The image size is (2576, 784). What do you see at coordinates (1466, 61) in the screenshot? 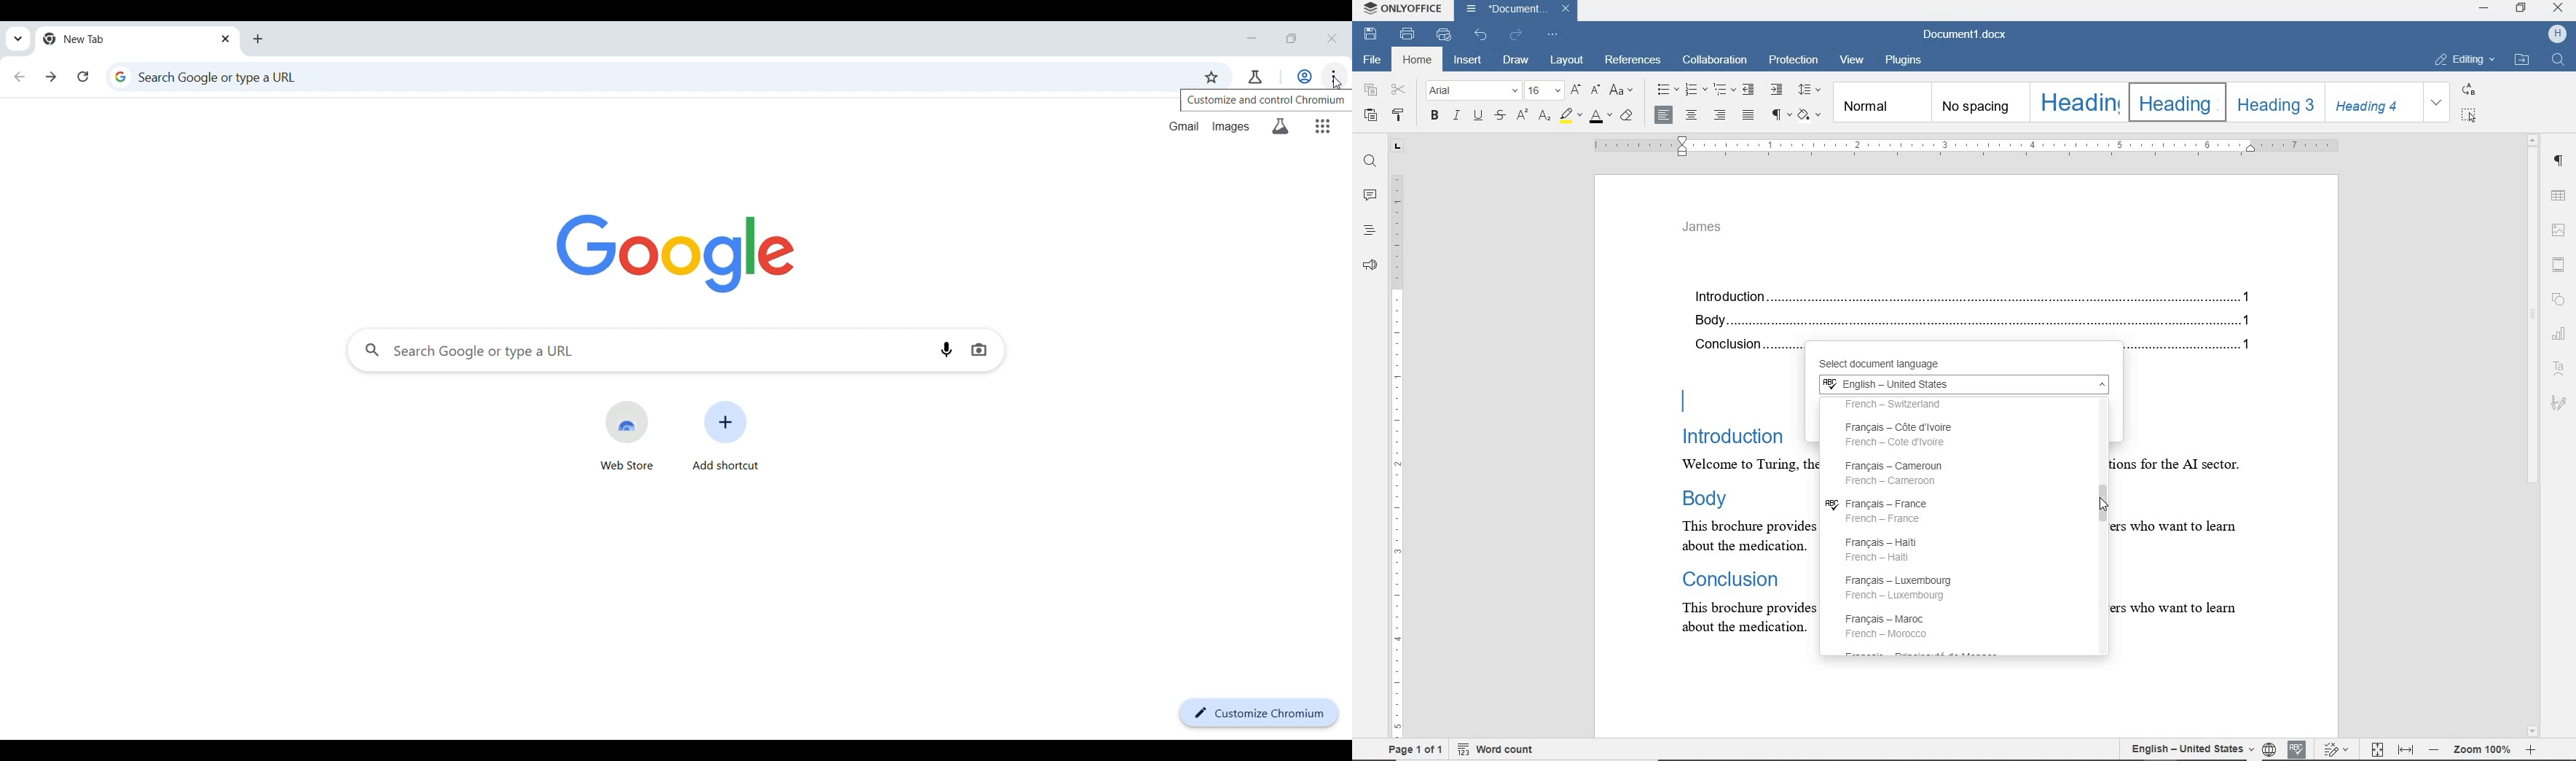
I see `insert` at bounding box center [1466, 61].